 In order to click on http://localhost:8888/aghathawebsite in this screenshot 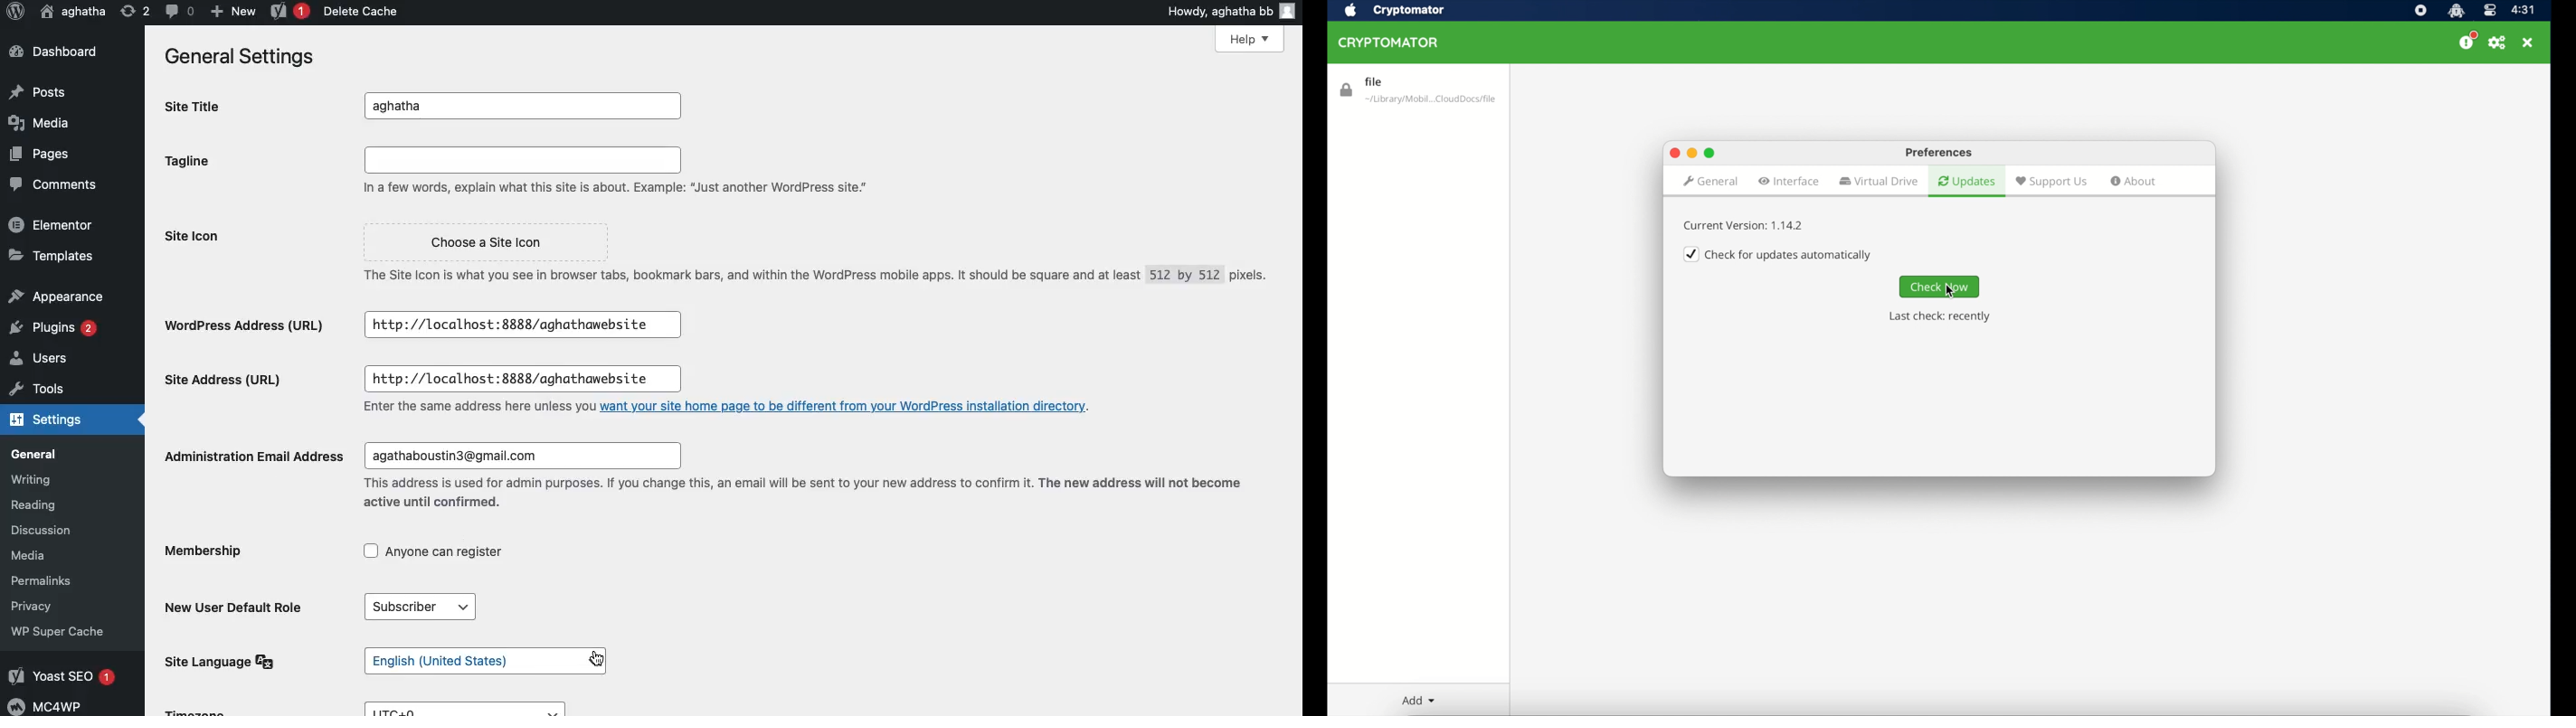, I will do `click(514, 380)`.